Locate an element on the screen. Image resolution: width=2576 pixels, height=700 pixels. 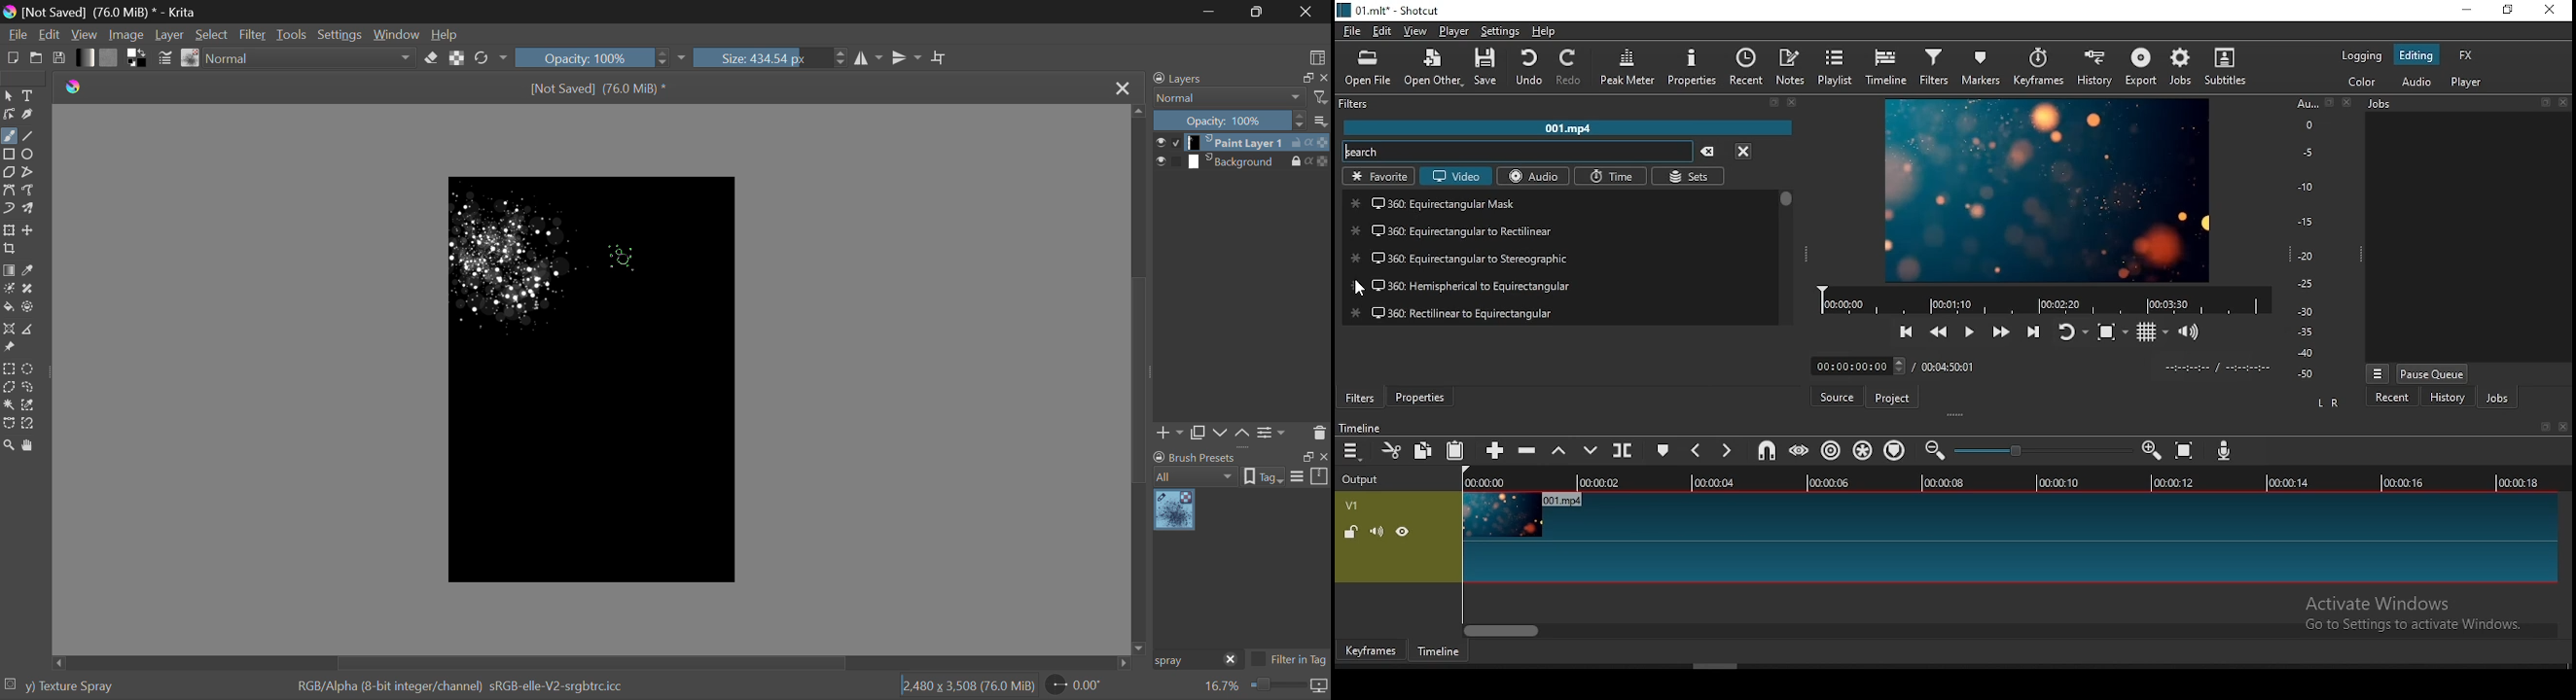
more is located at coordinates (1322, 120).